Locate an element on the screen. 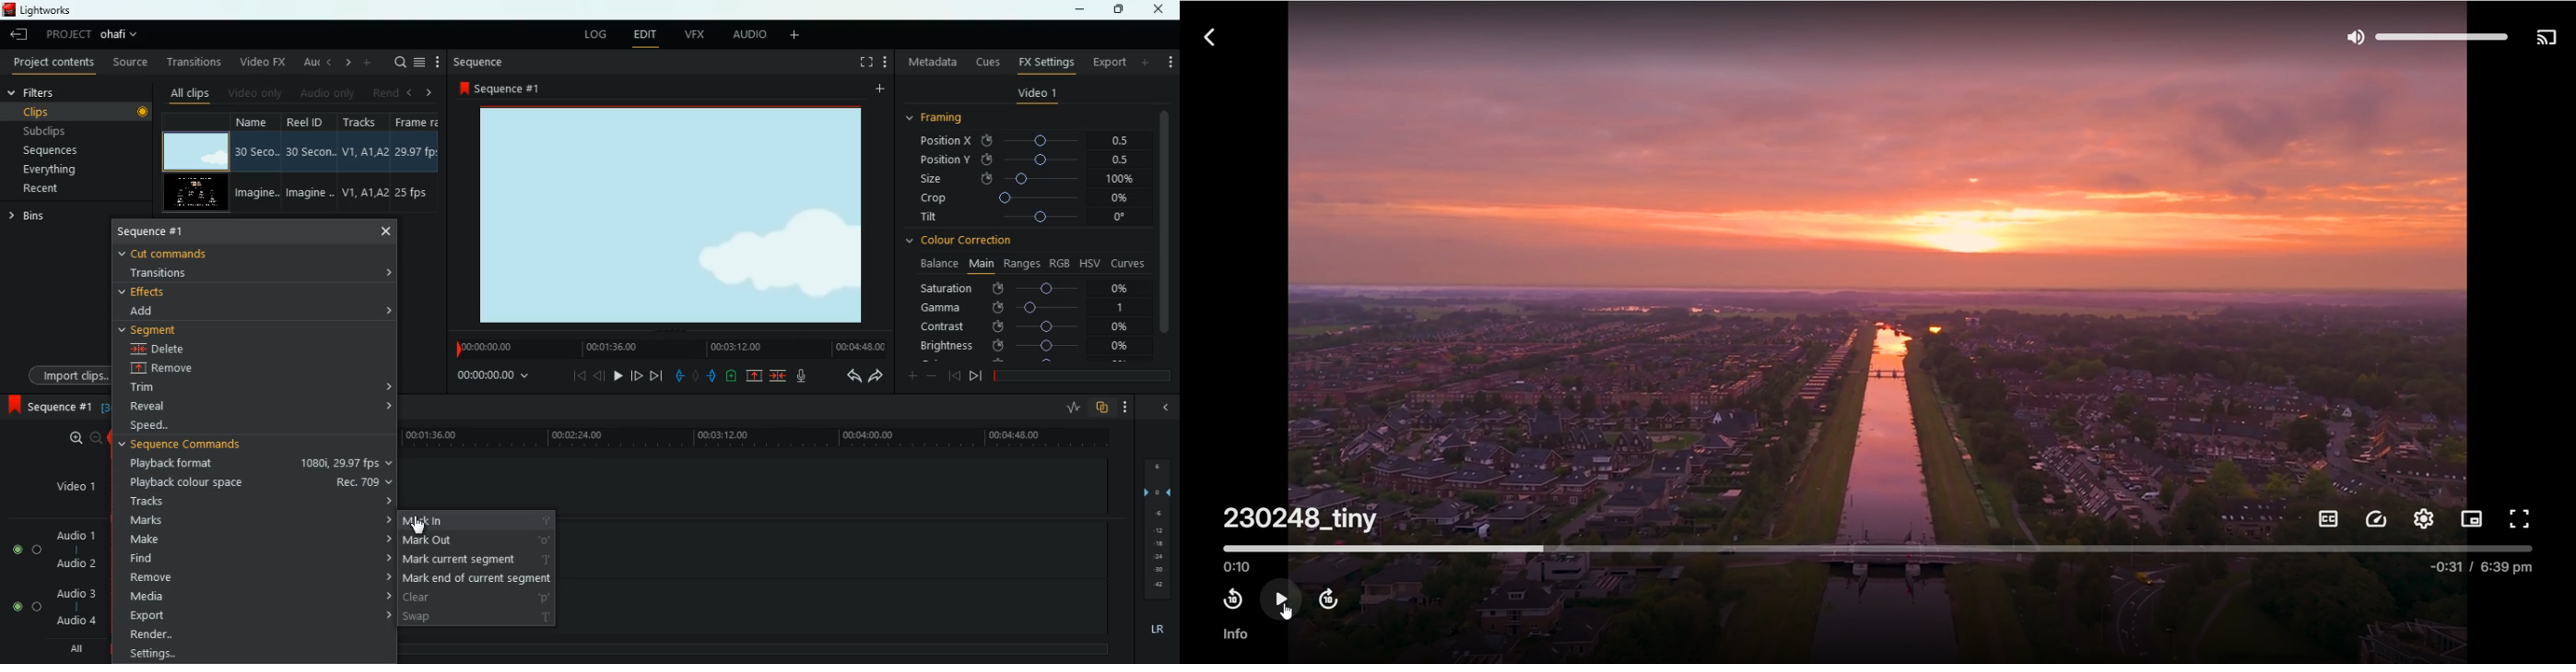 The width and height of the screenshot is (2576, 672). import clips is located at coordinates (66, 375).